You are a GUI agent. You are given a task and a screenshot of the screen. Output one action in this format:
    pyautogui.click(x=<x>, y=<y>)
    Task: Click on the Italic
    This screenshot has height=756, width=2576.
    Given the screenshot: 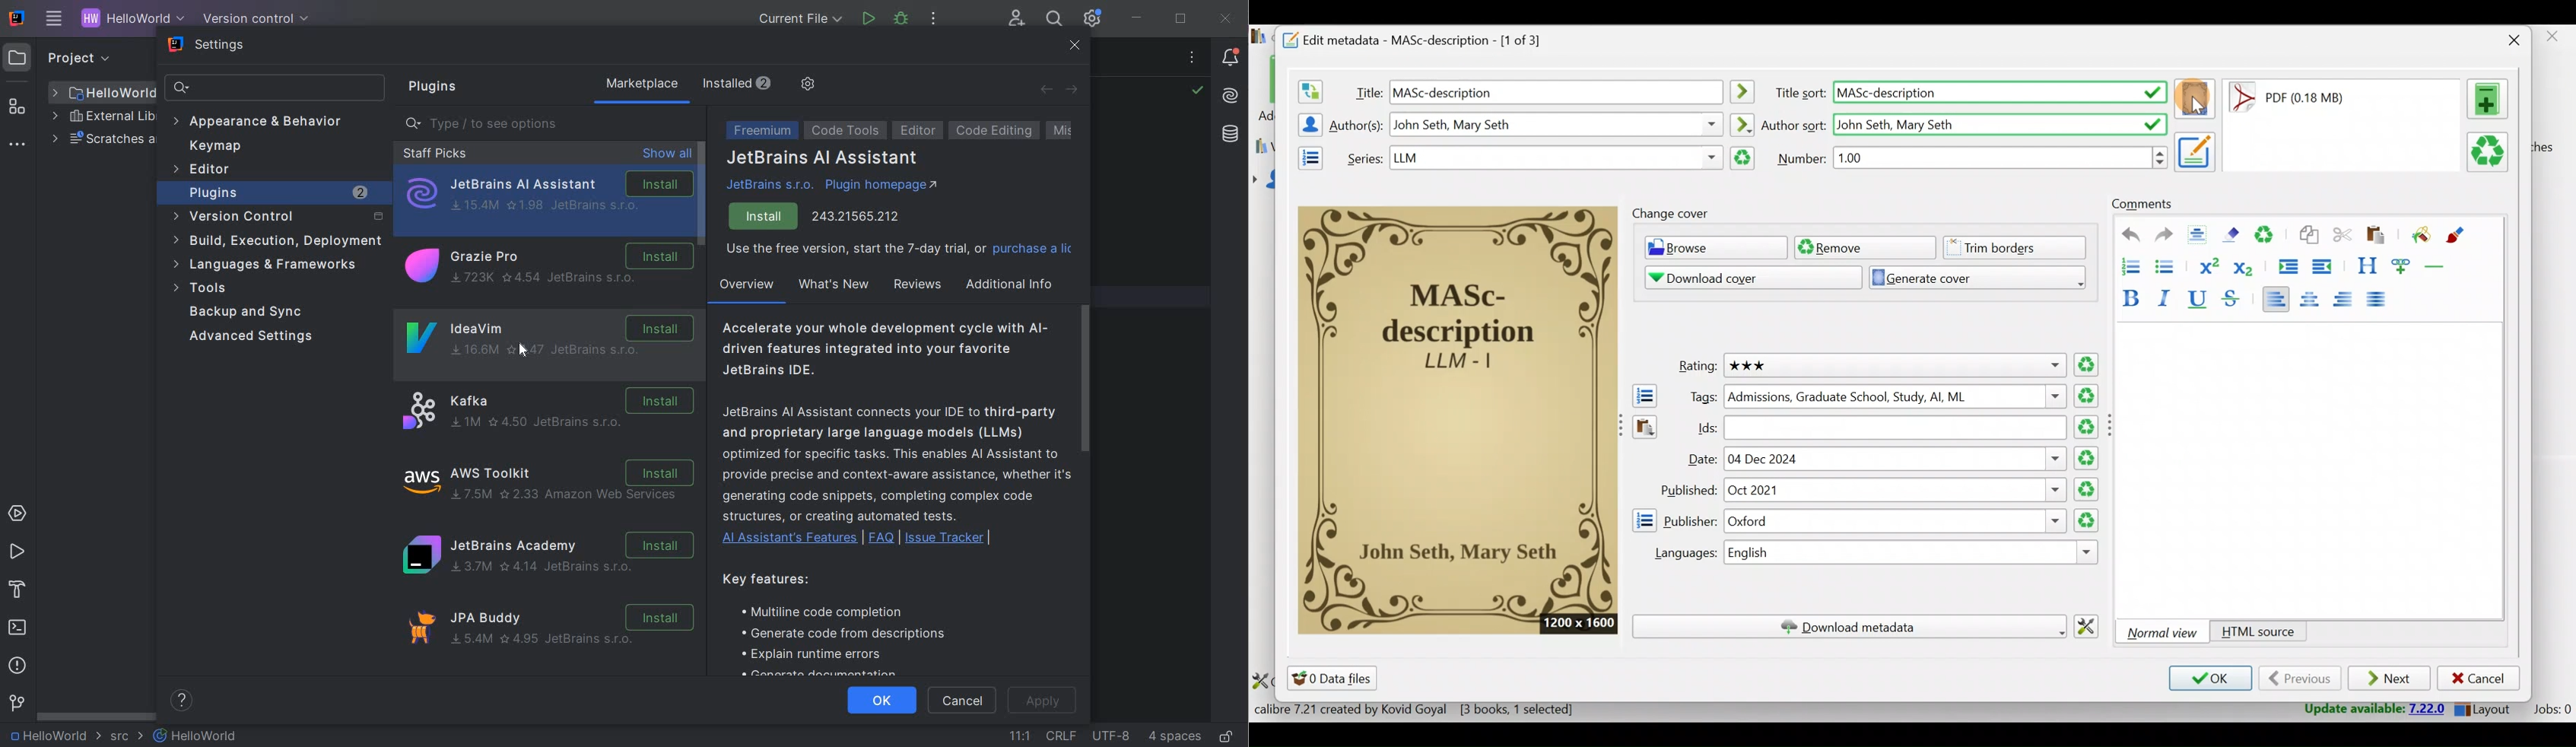 What is the action you would take?
    pyautogui.click(x=2168, y=297)
    